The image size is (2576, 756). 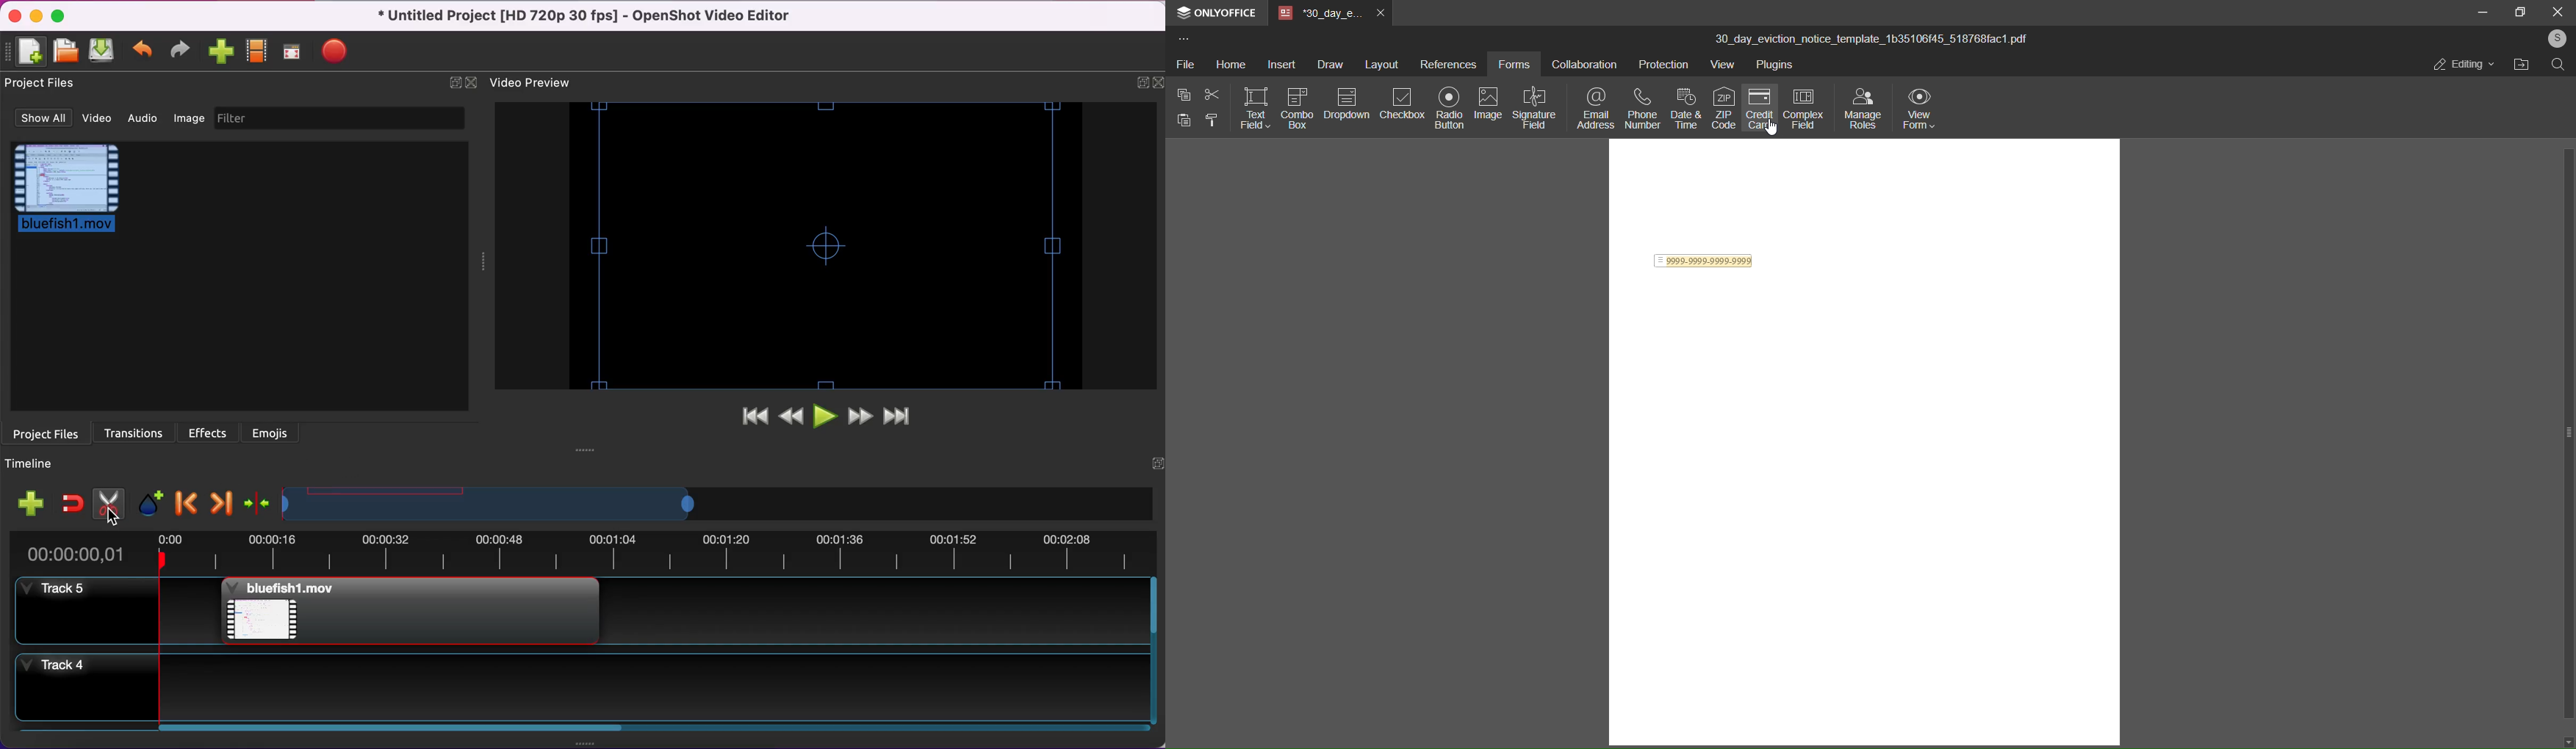 I want to click on minimize, so click(x=37, y=16).